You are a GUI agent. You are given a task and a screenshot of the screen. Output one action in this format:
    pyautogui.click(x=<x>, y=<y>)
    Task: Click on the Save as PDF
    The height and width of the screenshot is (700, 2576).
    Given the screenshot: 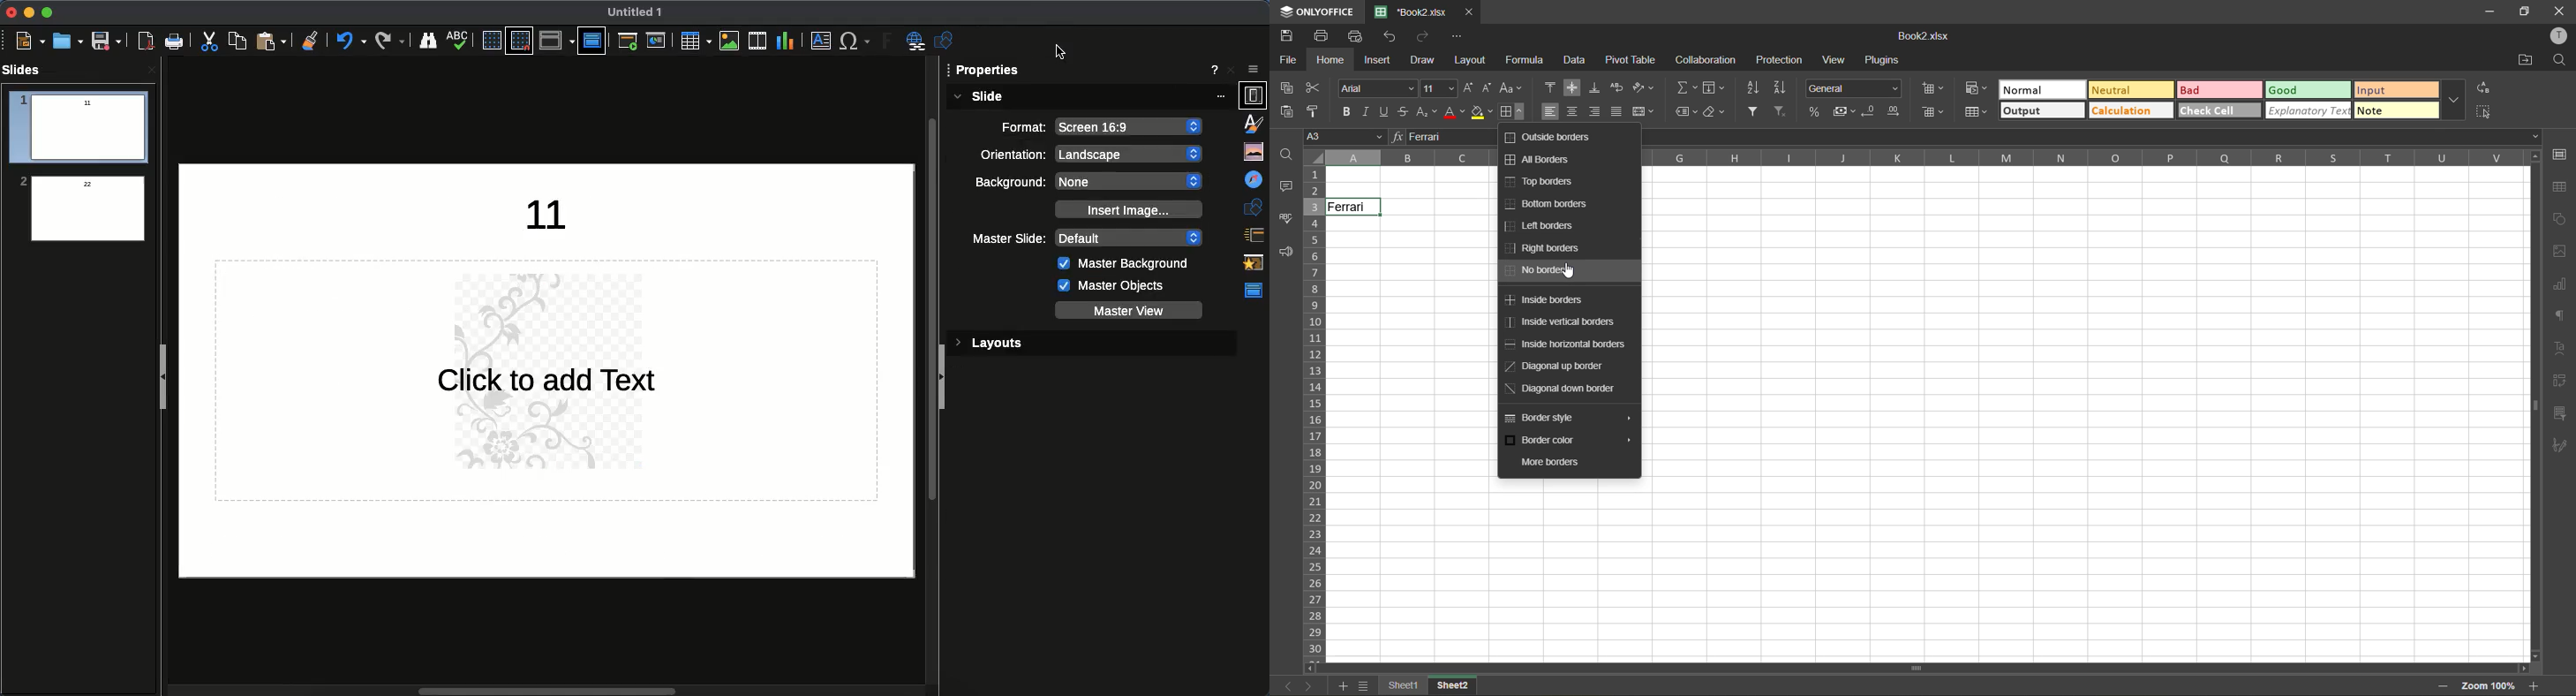 What is the action you would take?
    pyautogui.click(x=147, y=43)
    